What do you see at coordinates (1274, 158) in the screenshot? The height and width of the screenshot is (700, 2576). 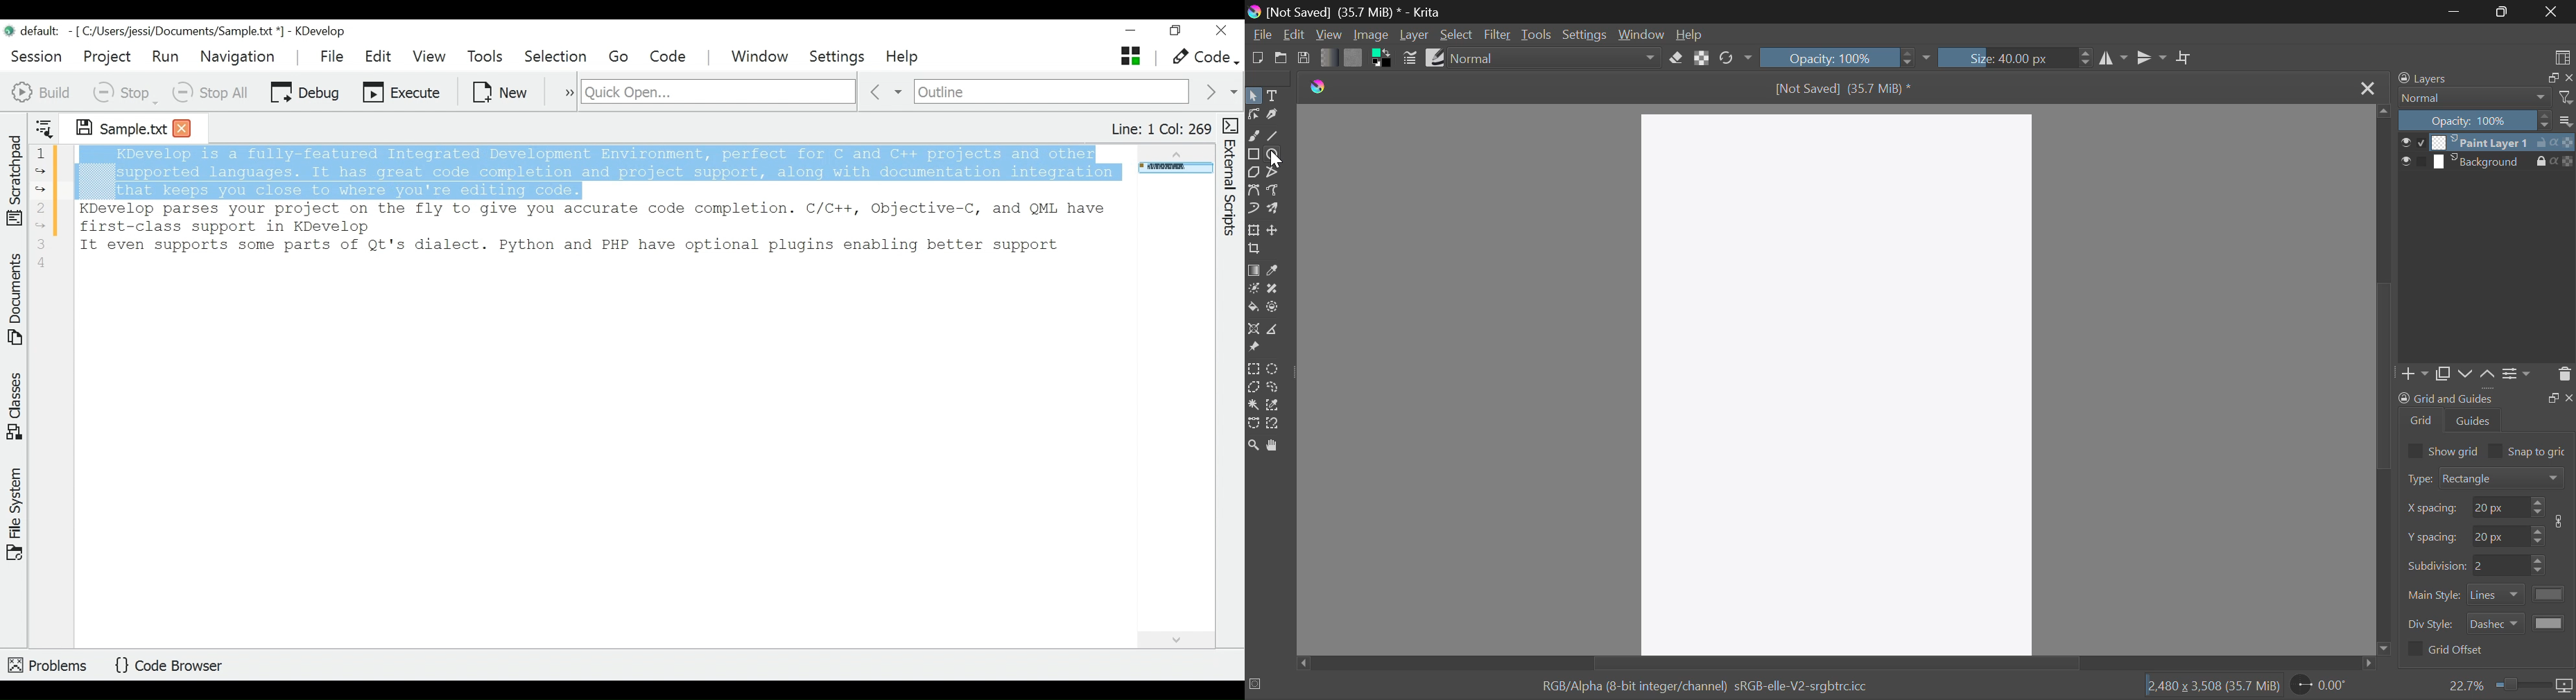 I see `cursor` at bounding box center [1274, 158].